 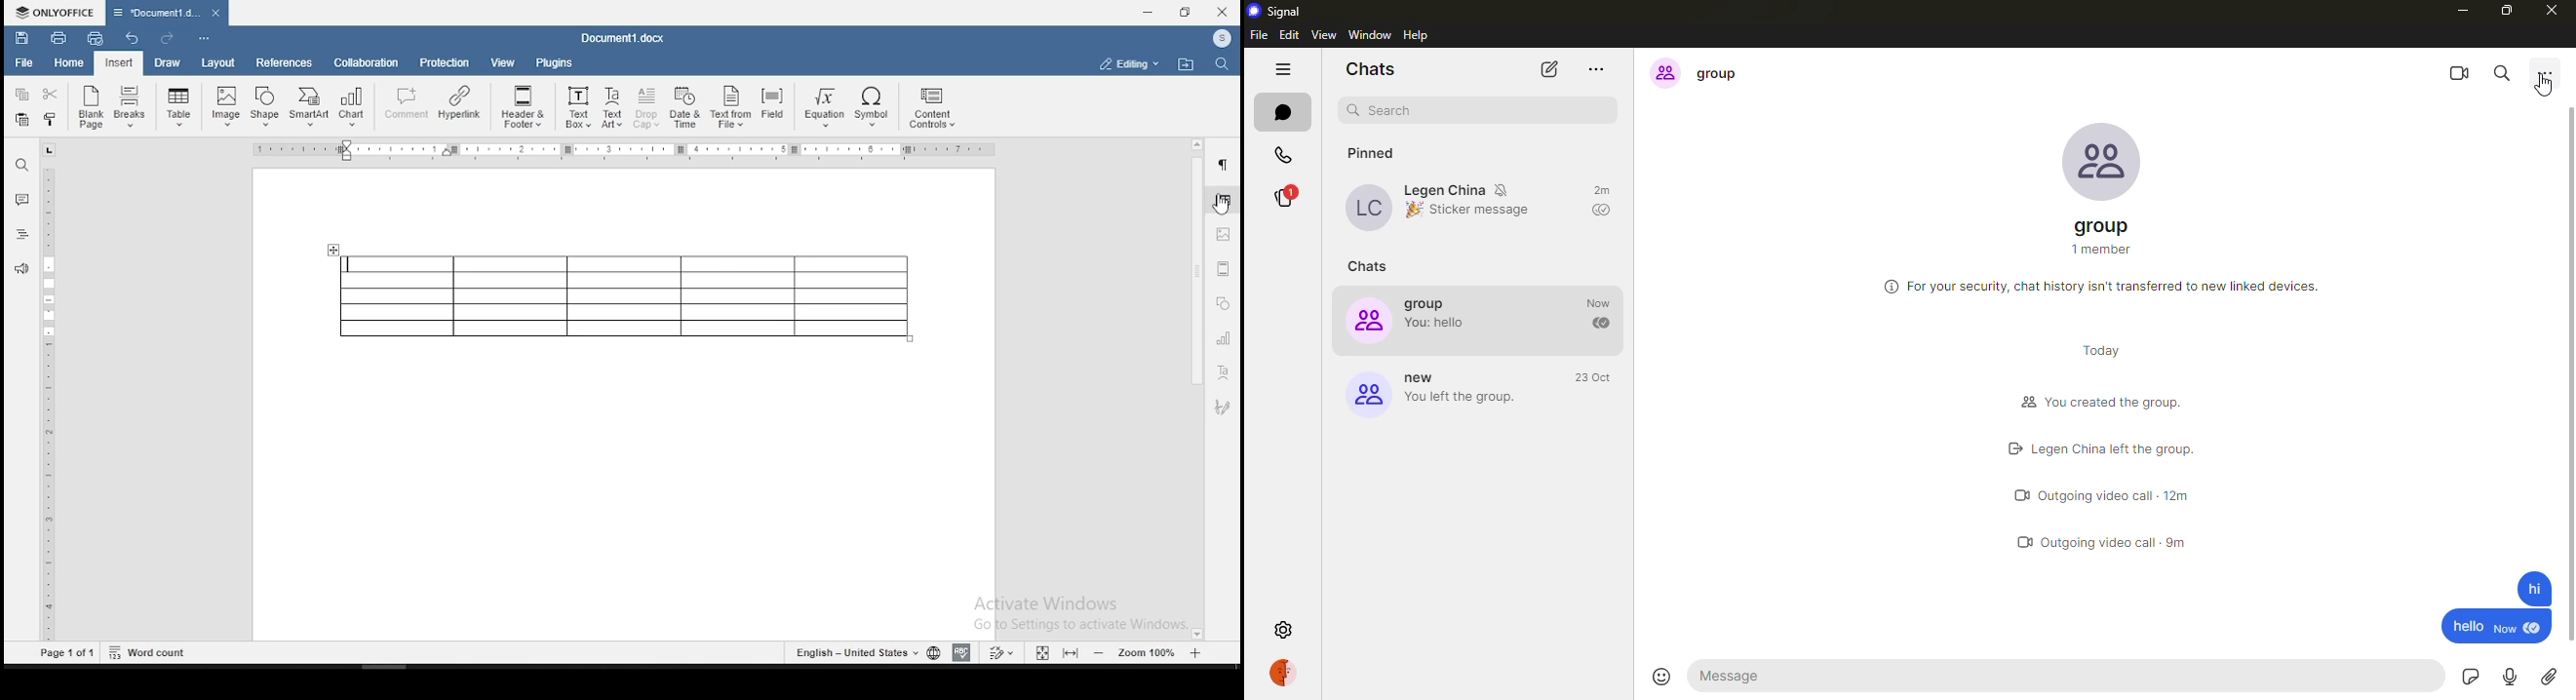 I want to click on scrollbar, so click(x=1195, y=389).